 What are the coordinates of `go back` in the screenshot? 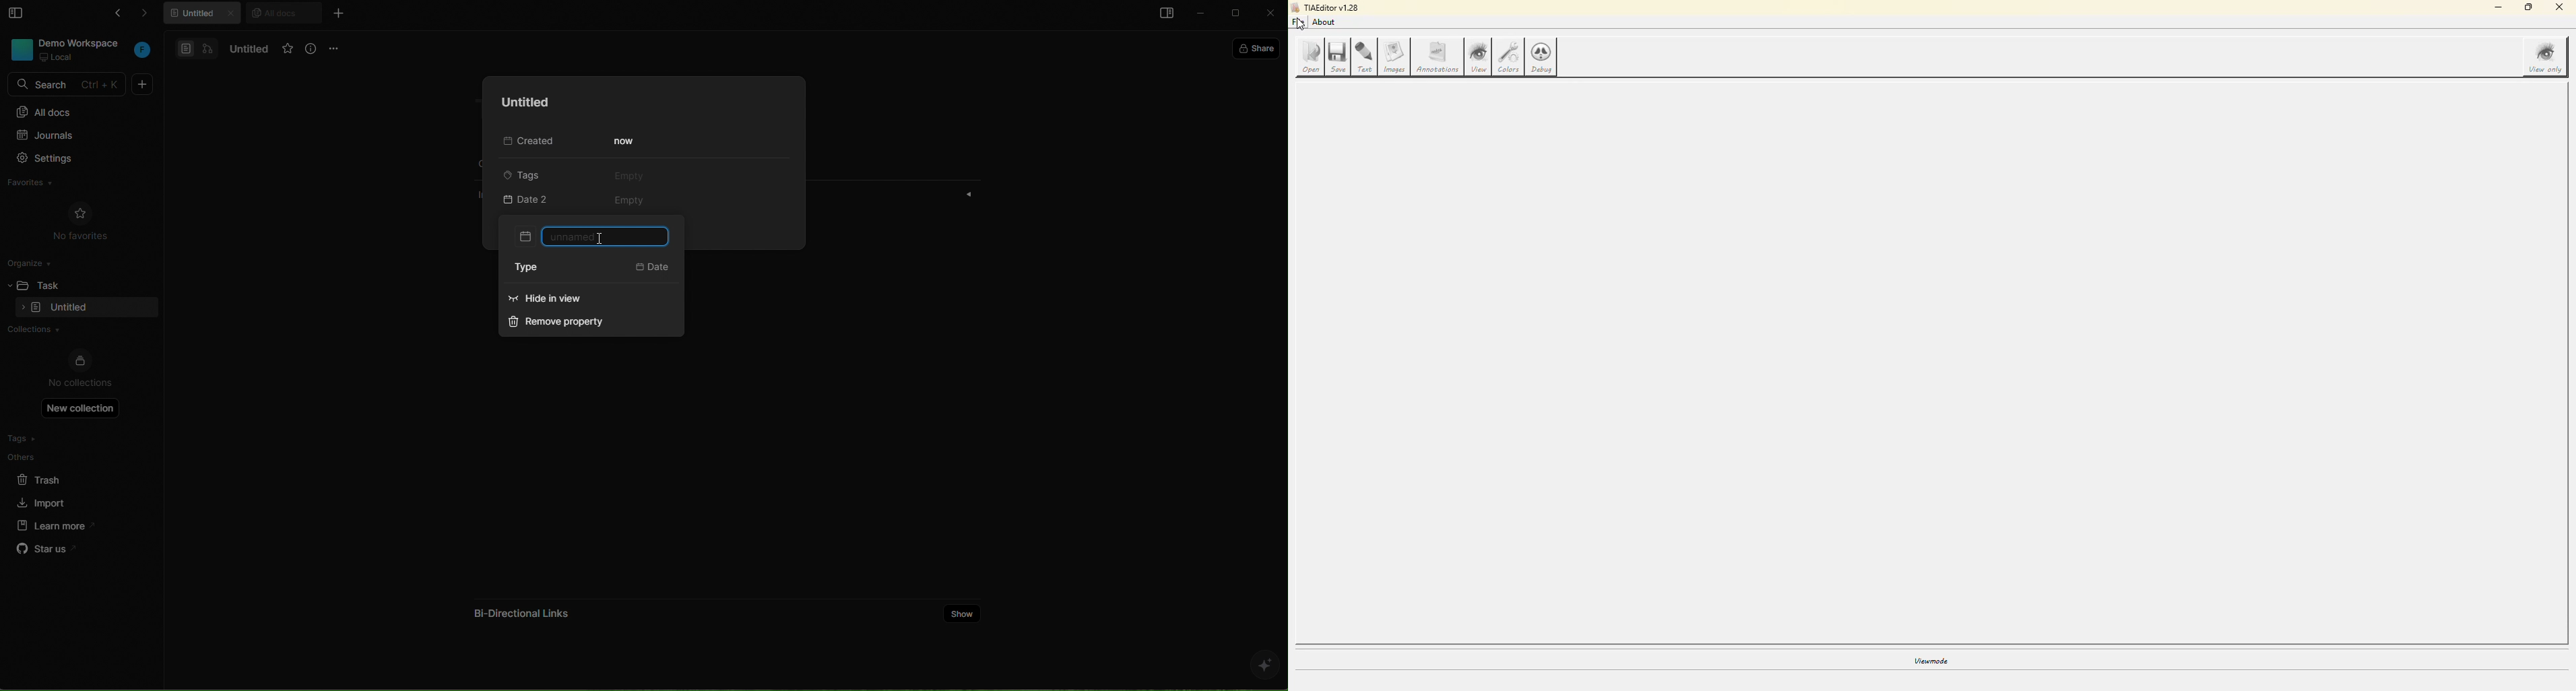 It's located at (115, 15).